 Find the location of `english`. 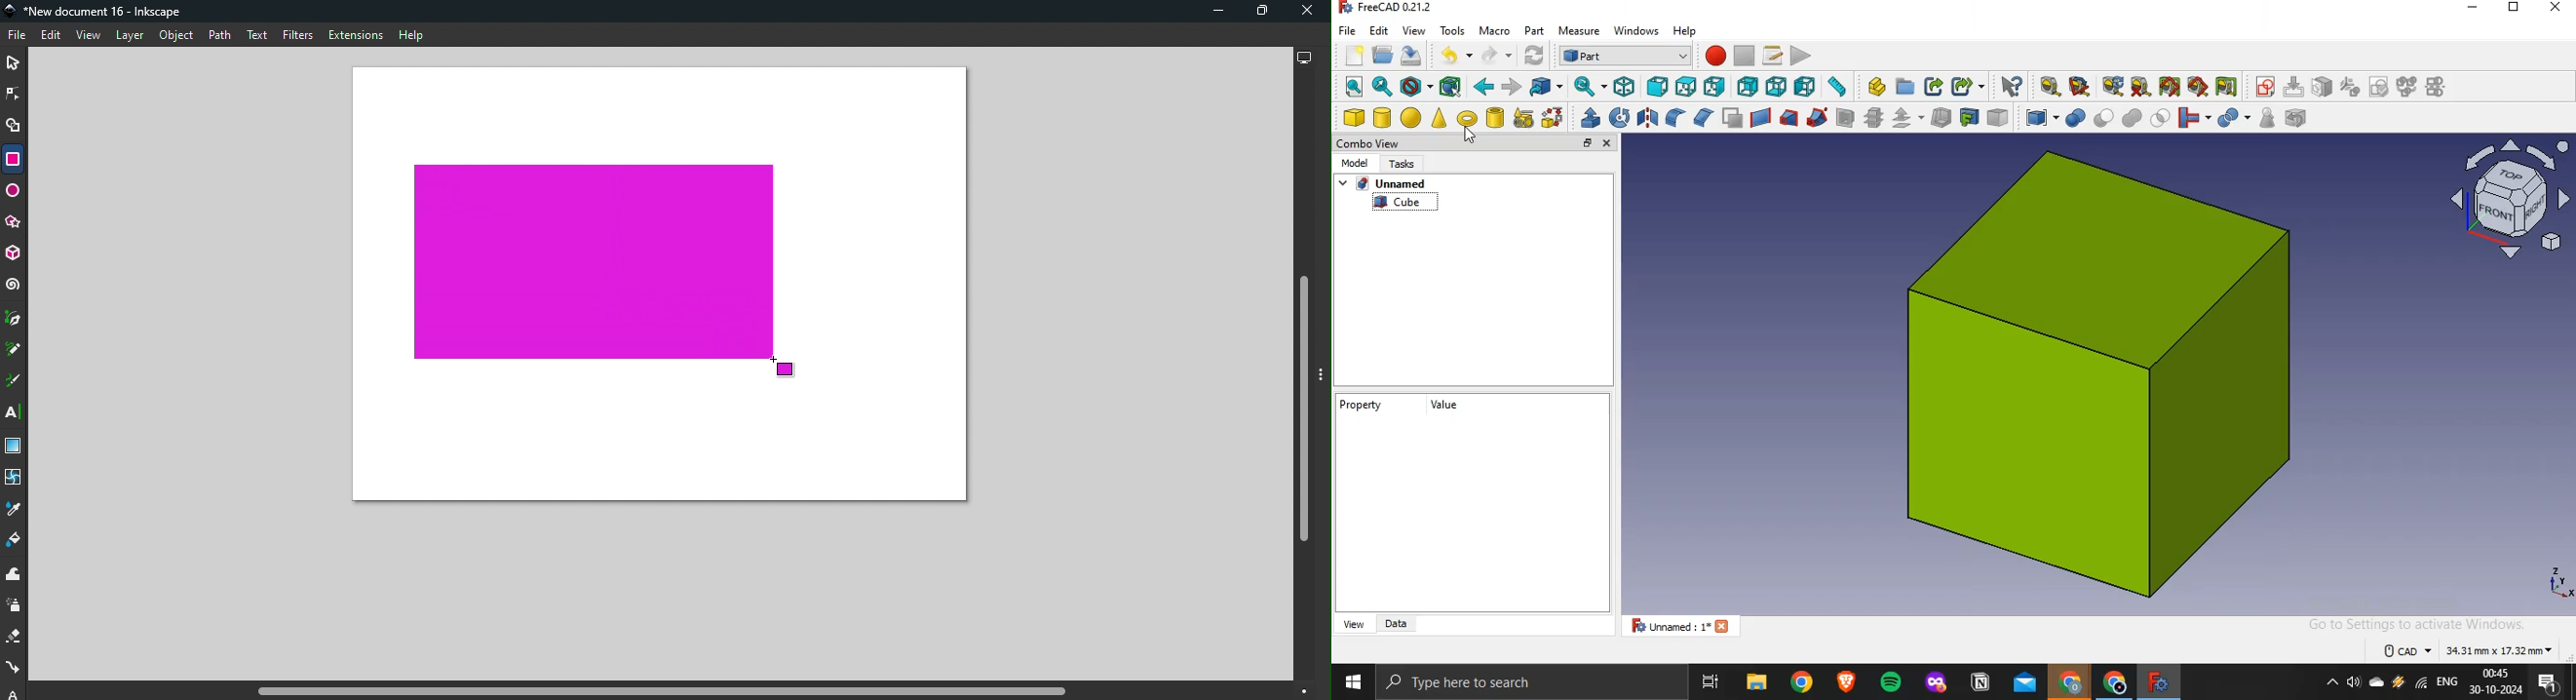

english is located at coordinates (2449, 685).